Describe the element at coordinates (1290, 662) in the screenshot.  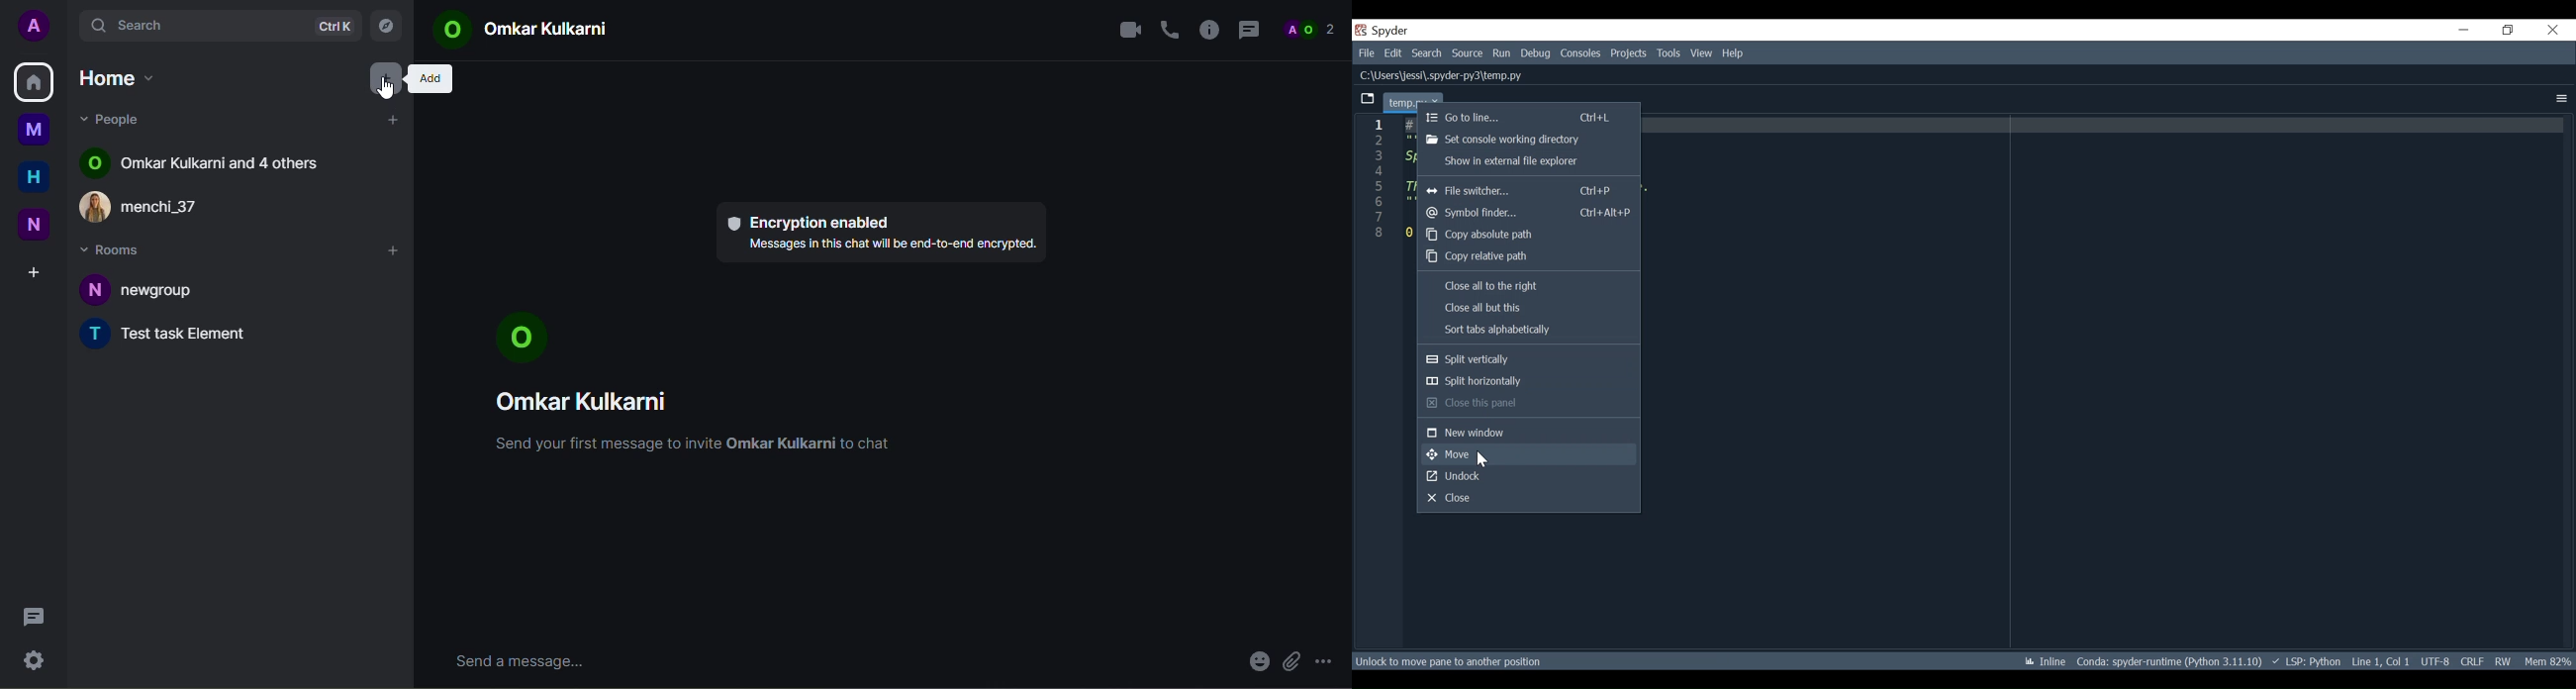
I see `attach` at that location.